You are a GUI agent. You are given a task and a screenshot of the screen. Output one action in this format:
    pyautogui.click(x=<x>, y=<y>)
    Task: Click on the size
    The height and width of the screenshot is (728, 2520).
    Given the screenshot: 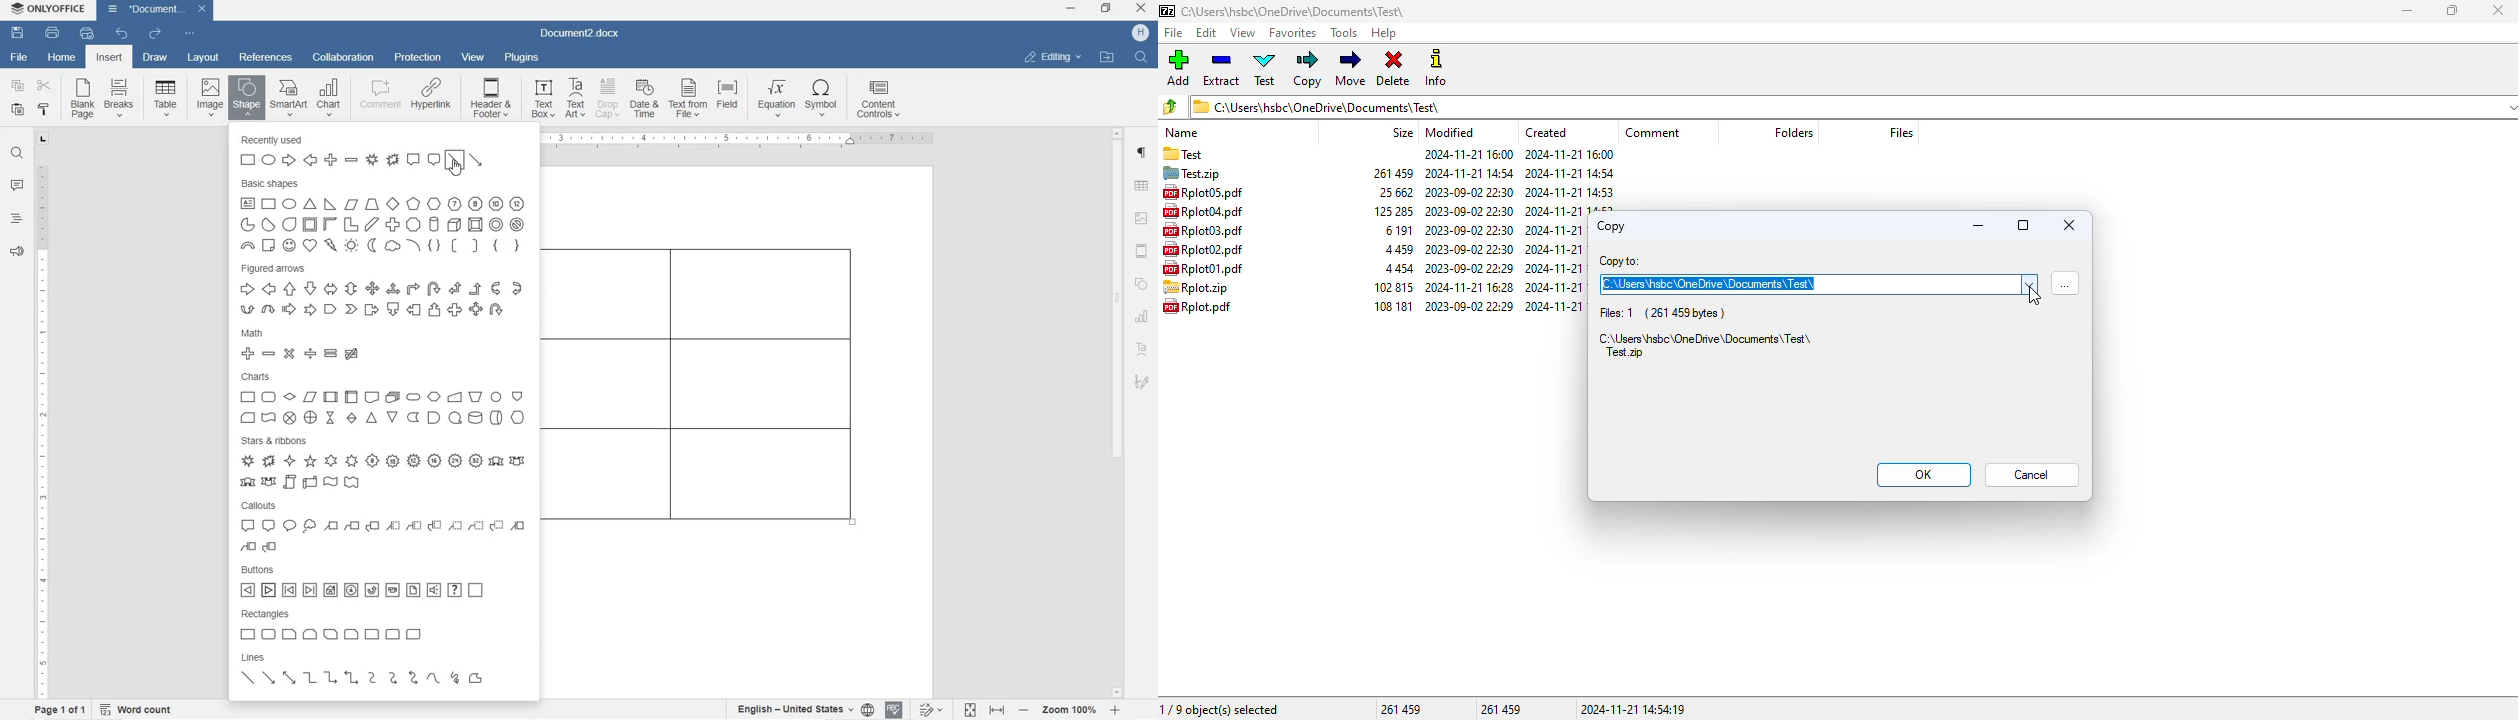 What is the action you would take?
    pyautogui.click(x=1391, y=211)
    